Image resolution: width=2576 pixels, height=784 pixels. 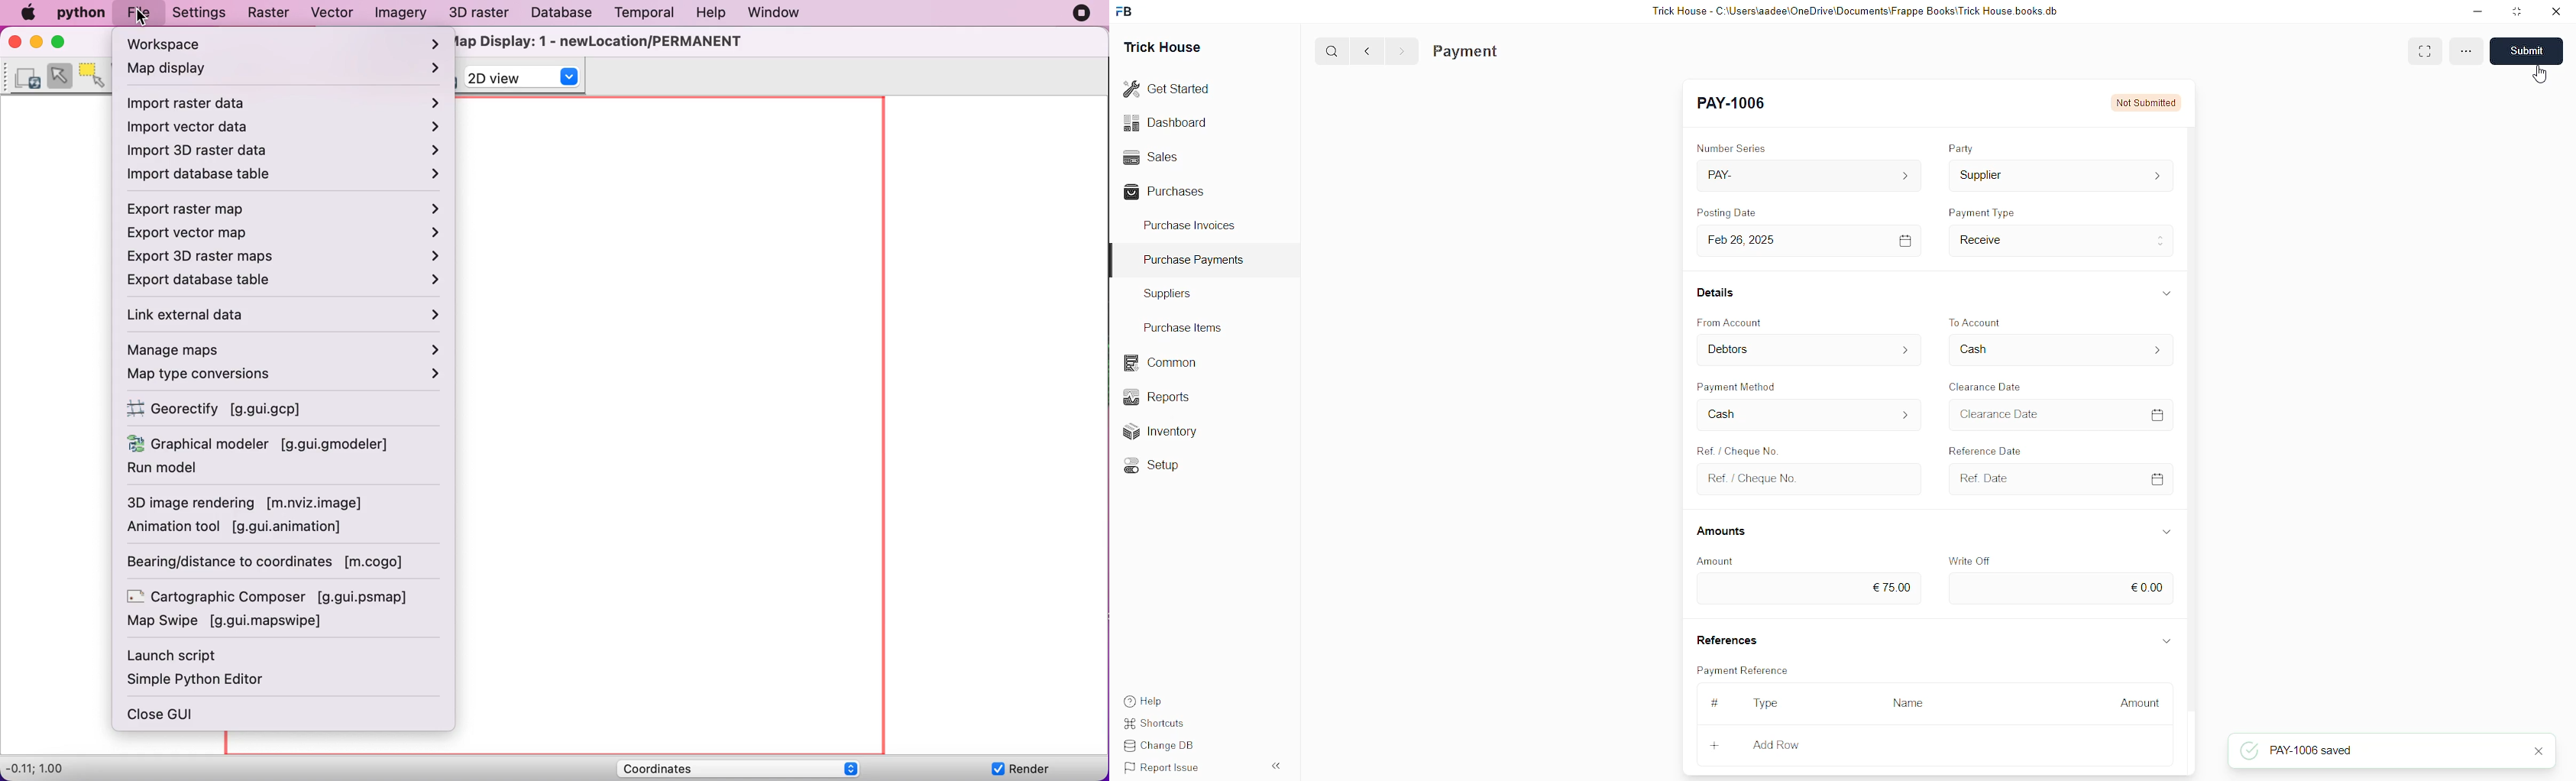 What do you see at coordinates (2060, 177) in the screenshot?
I see `Supplier` at bounding box center [2060, 177].